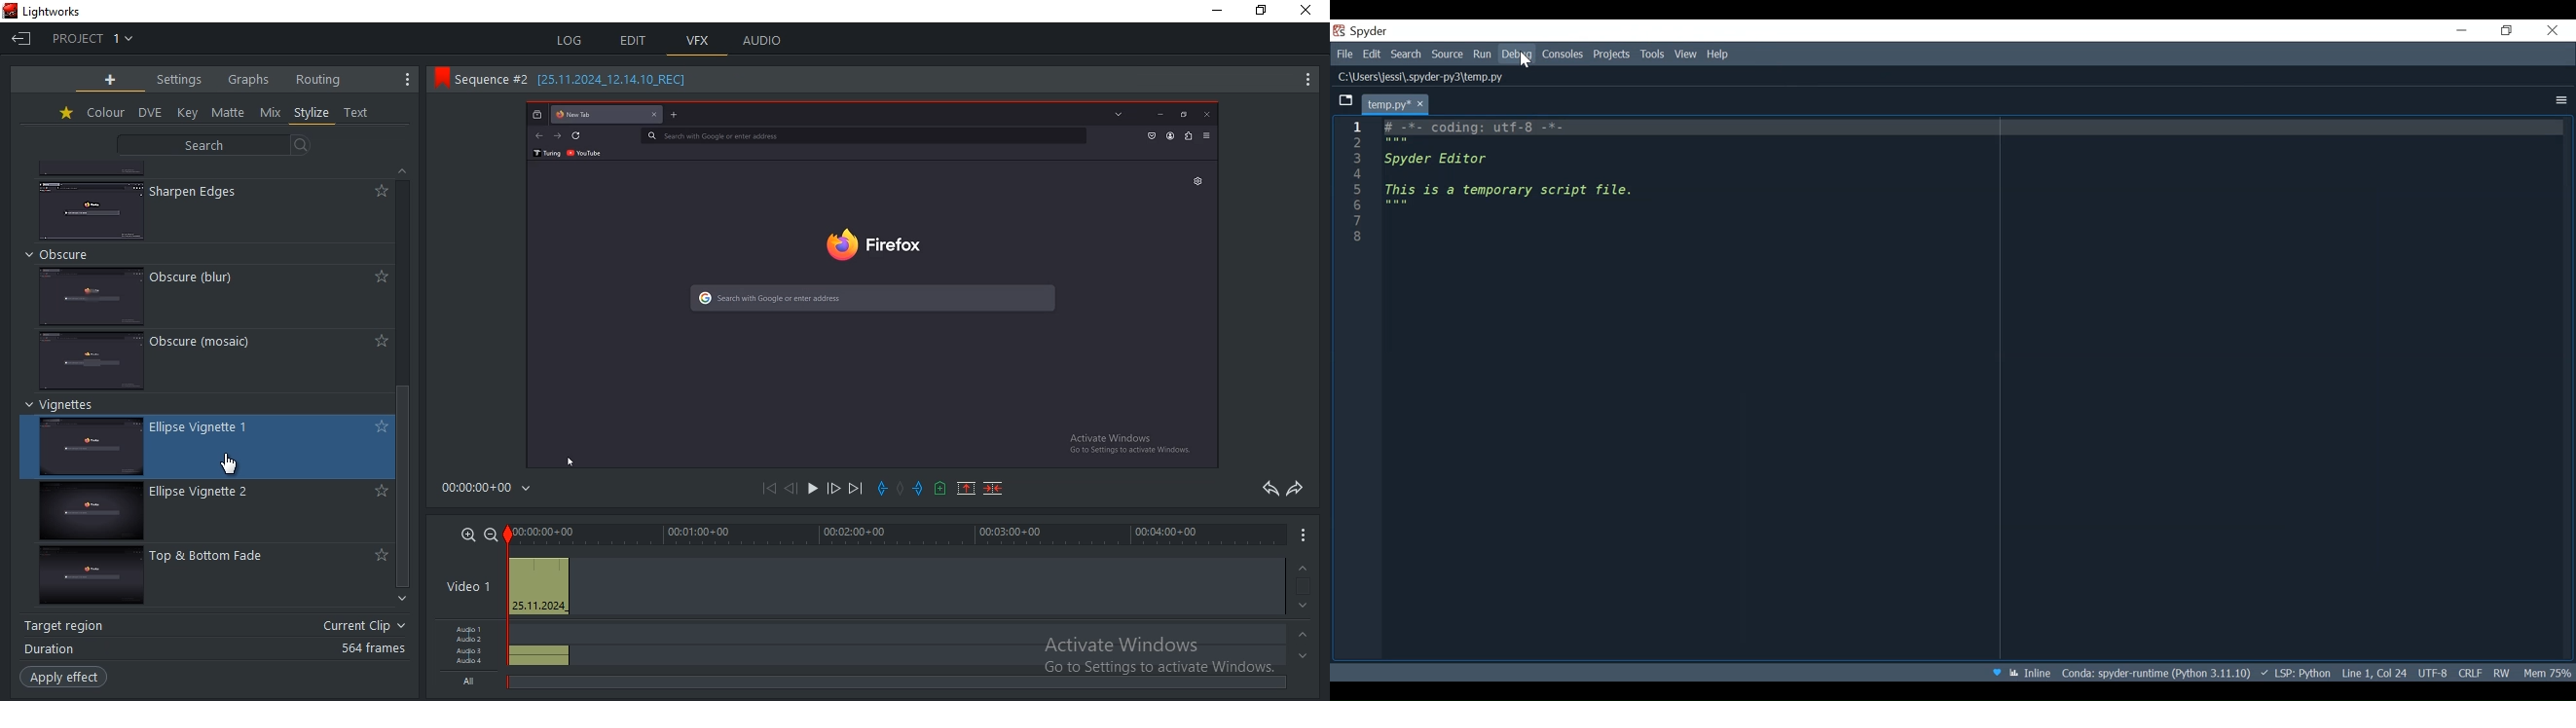  I want to click on Ellipse vignette 1, so click(216, 425).